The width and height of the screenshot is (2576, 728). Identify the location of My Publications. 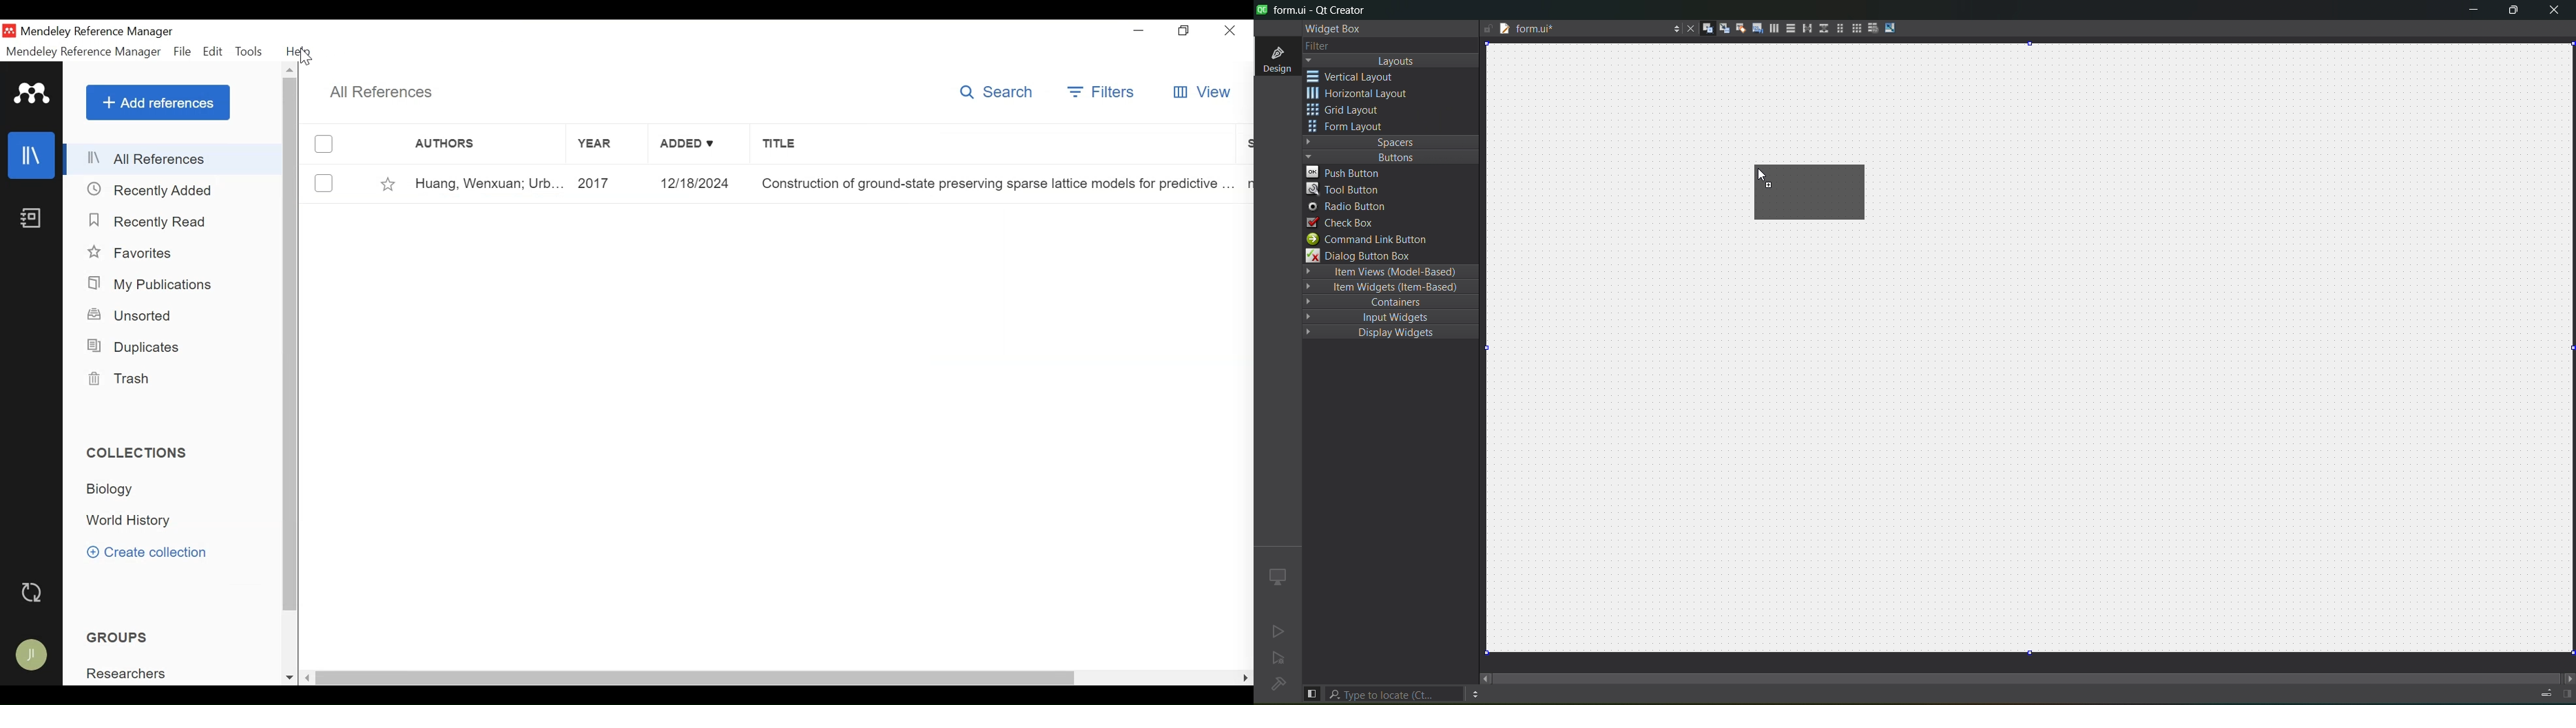
(148, 284).